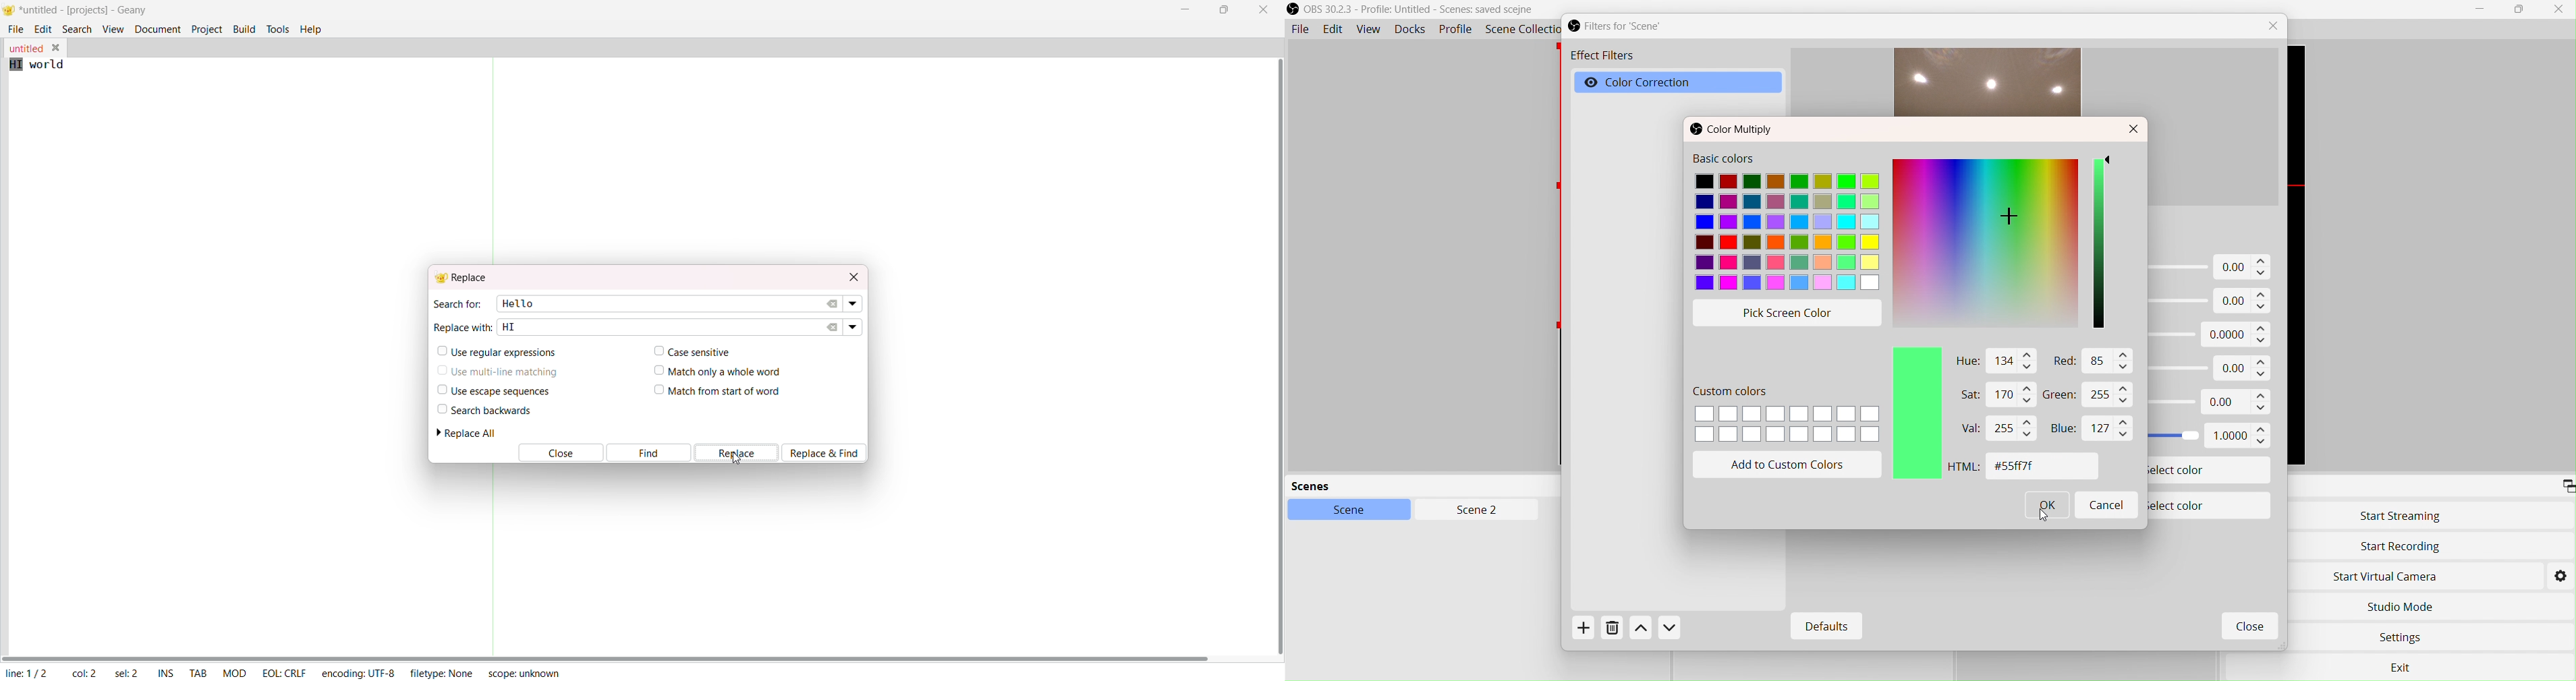  I want to click on Cancel, so click(2106, 504).